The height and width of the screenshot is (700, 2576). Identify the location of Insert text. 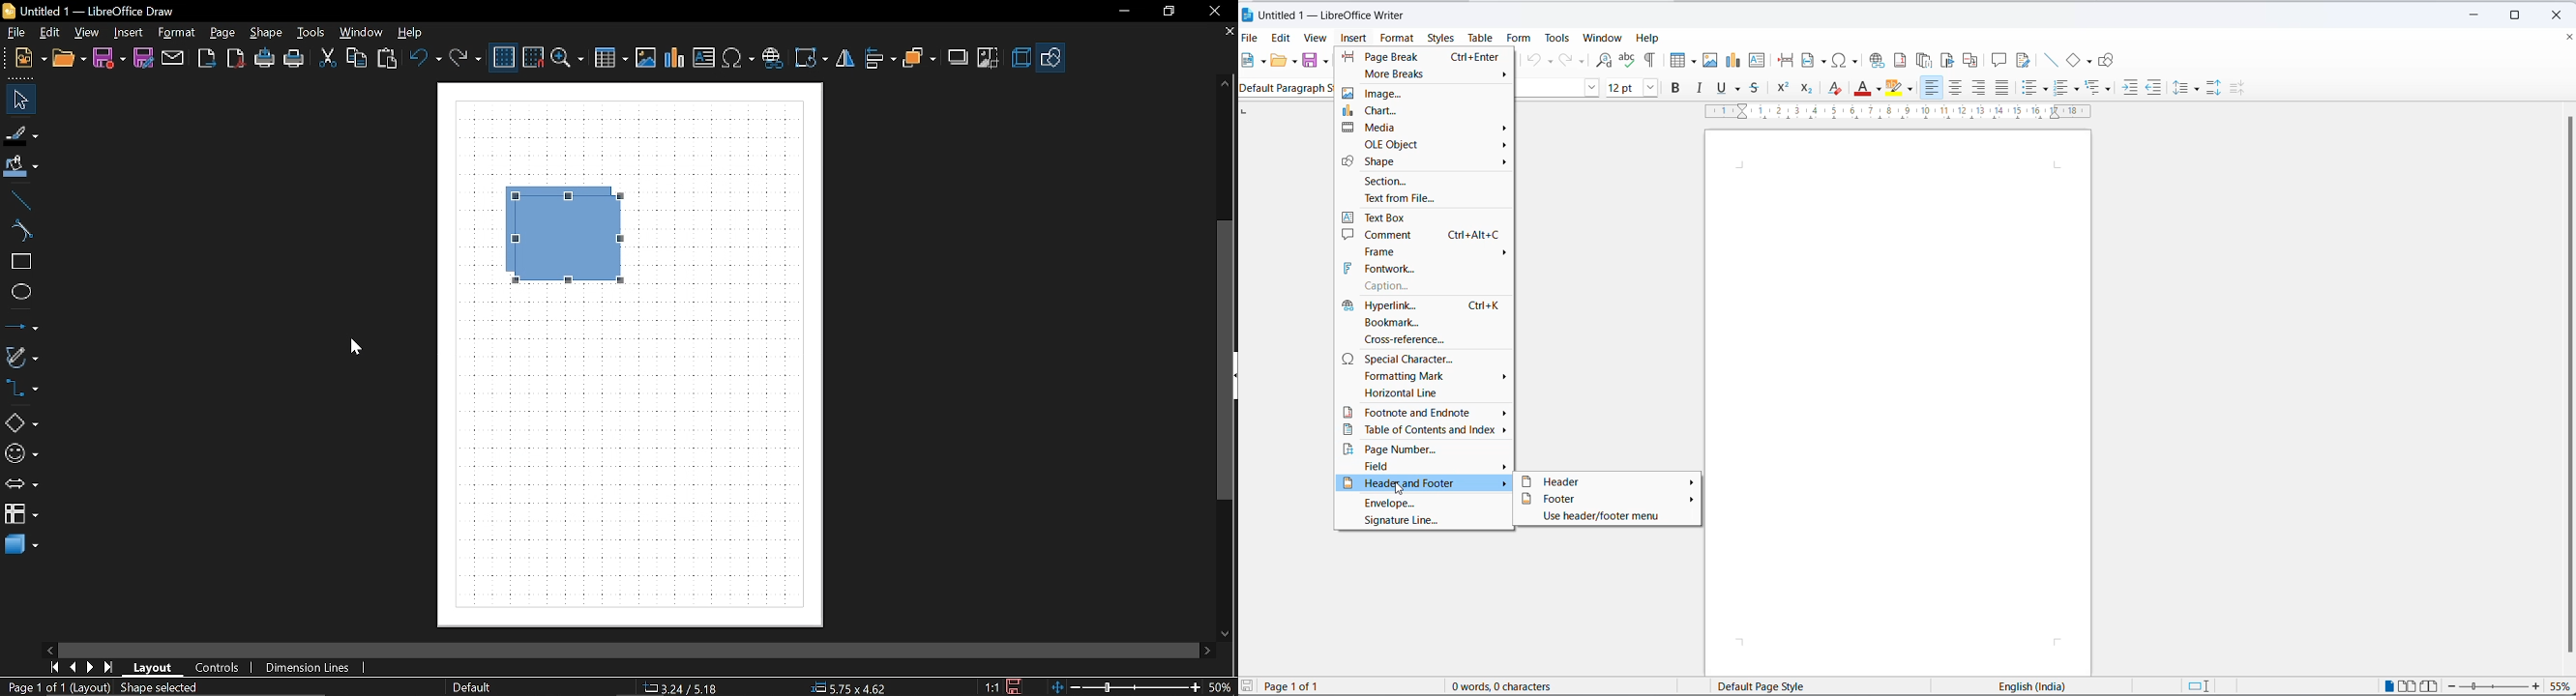
(739, 58).